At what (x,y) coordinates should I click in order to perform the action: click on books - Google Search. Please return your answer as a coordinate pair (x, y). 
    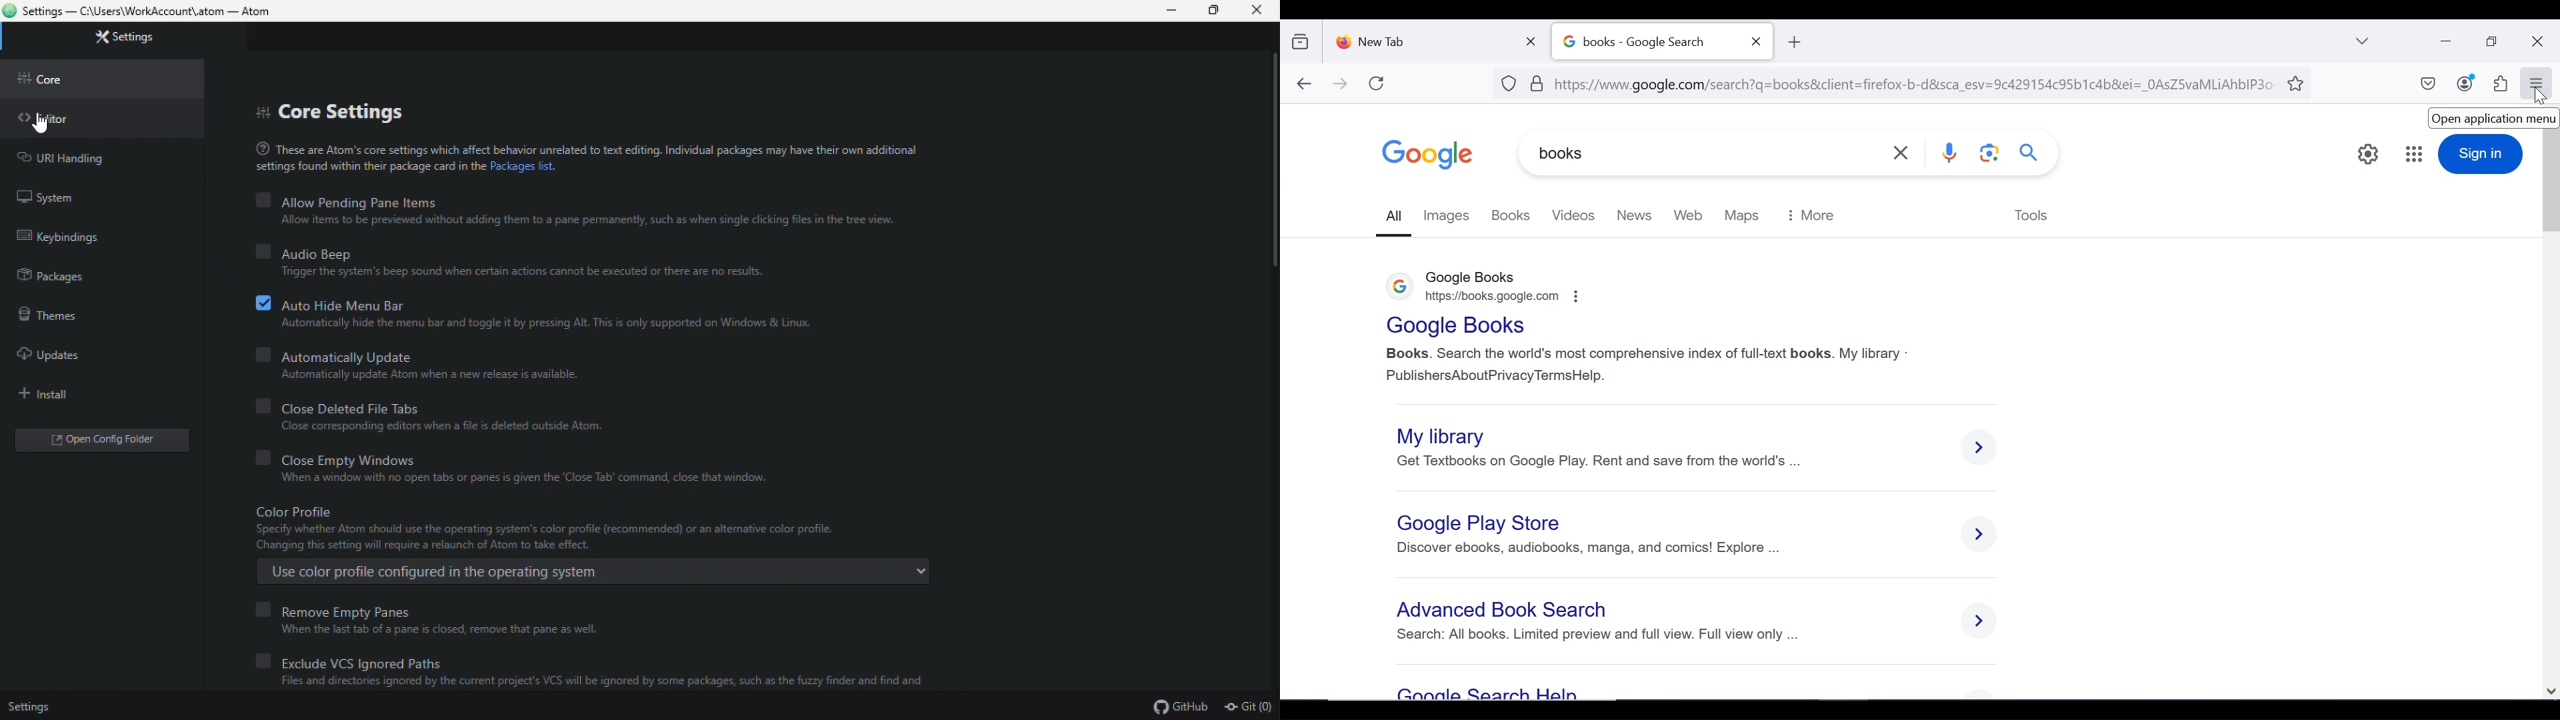
    Looking at the image, I should click on (1647, 42).